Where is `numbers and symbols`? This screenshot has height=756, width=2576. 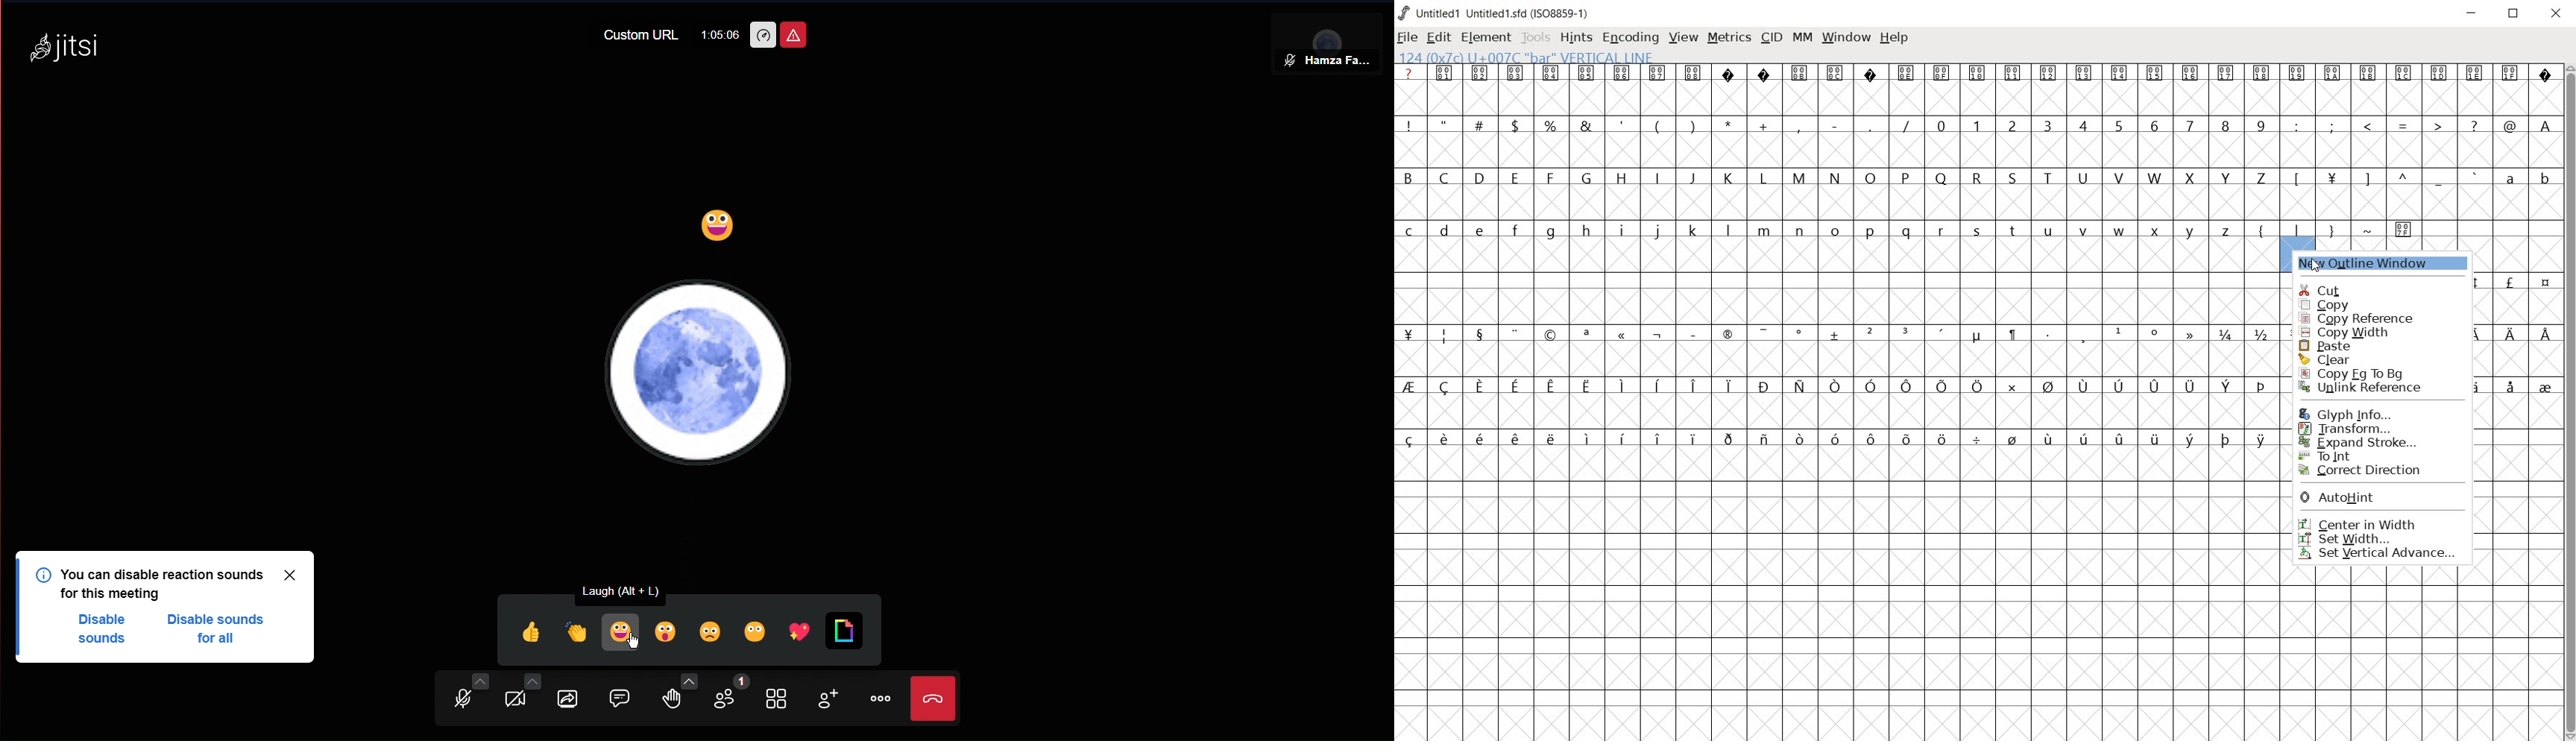
numbers and symbols is located at coordinates (1979, 125).